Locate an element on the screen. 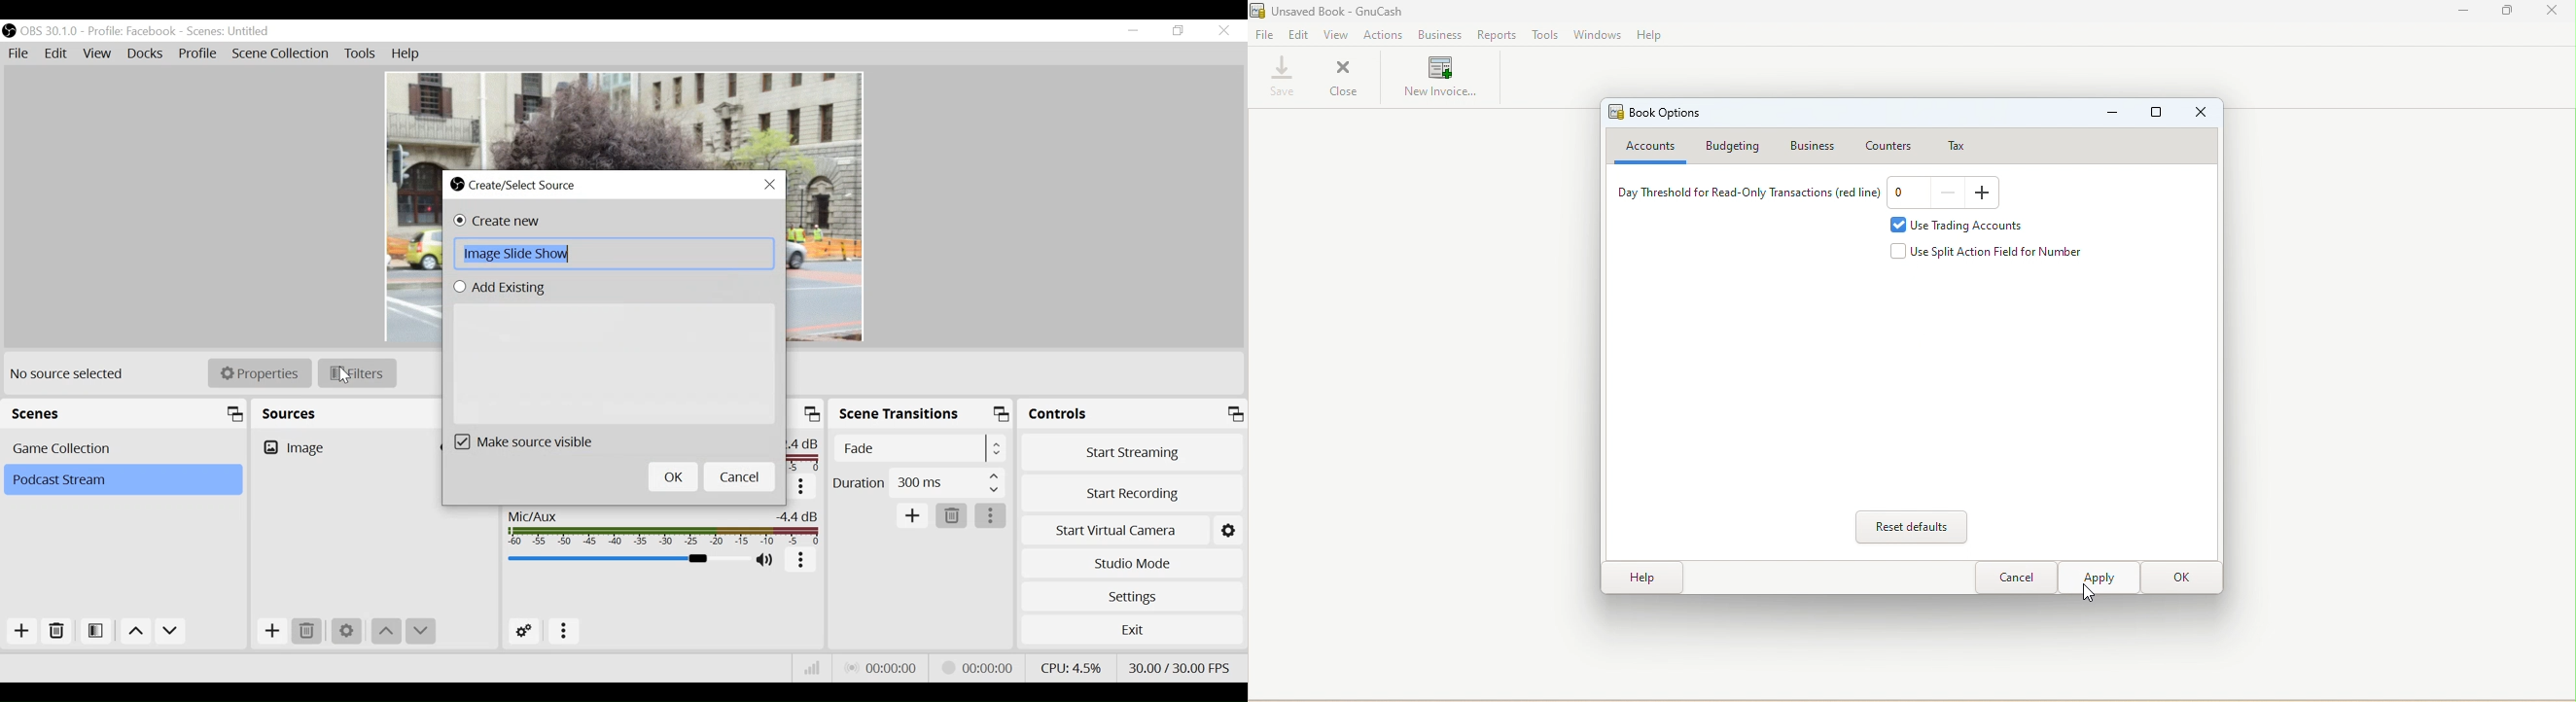 Image resolution: width=2576 pixels, height=728 pixels. Budgeting is located at coordinates (1737, 147).